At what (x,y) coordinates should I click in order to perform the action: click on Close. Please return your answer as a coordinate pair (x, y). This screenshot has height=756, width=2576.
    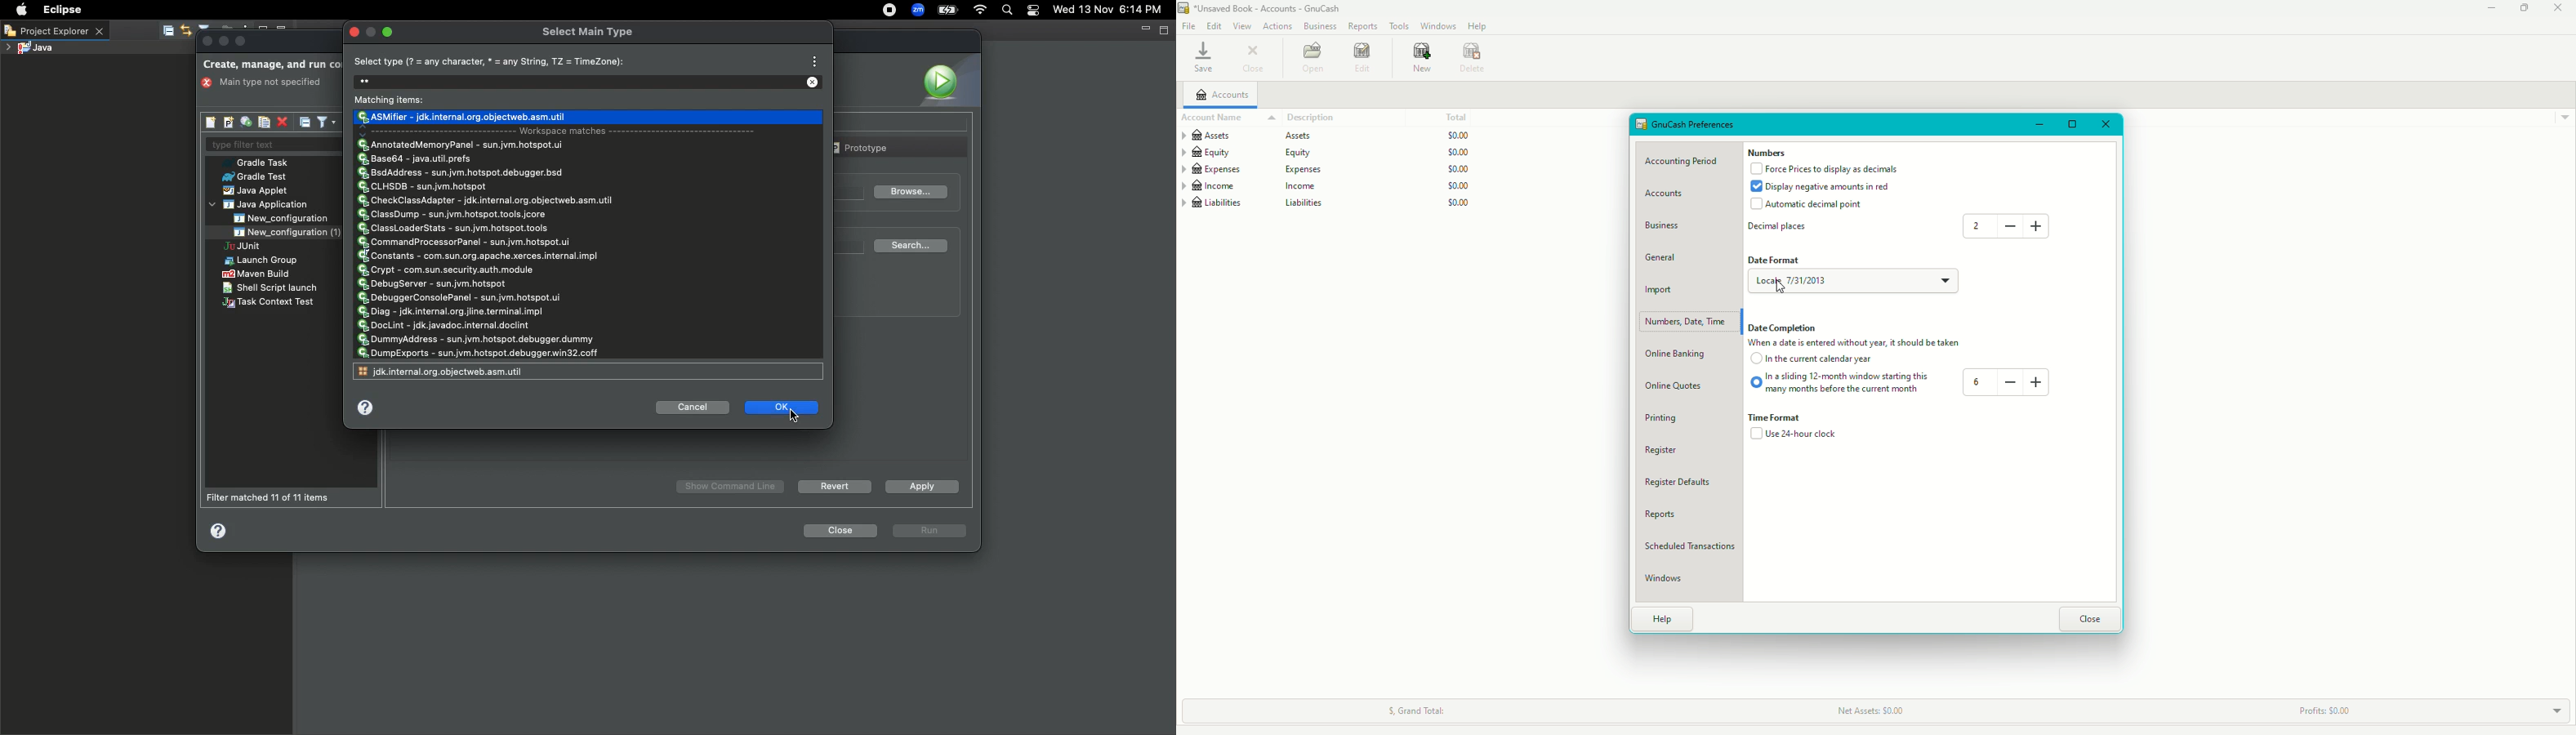
    Looking at the image, I should click on (208, 42).